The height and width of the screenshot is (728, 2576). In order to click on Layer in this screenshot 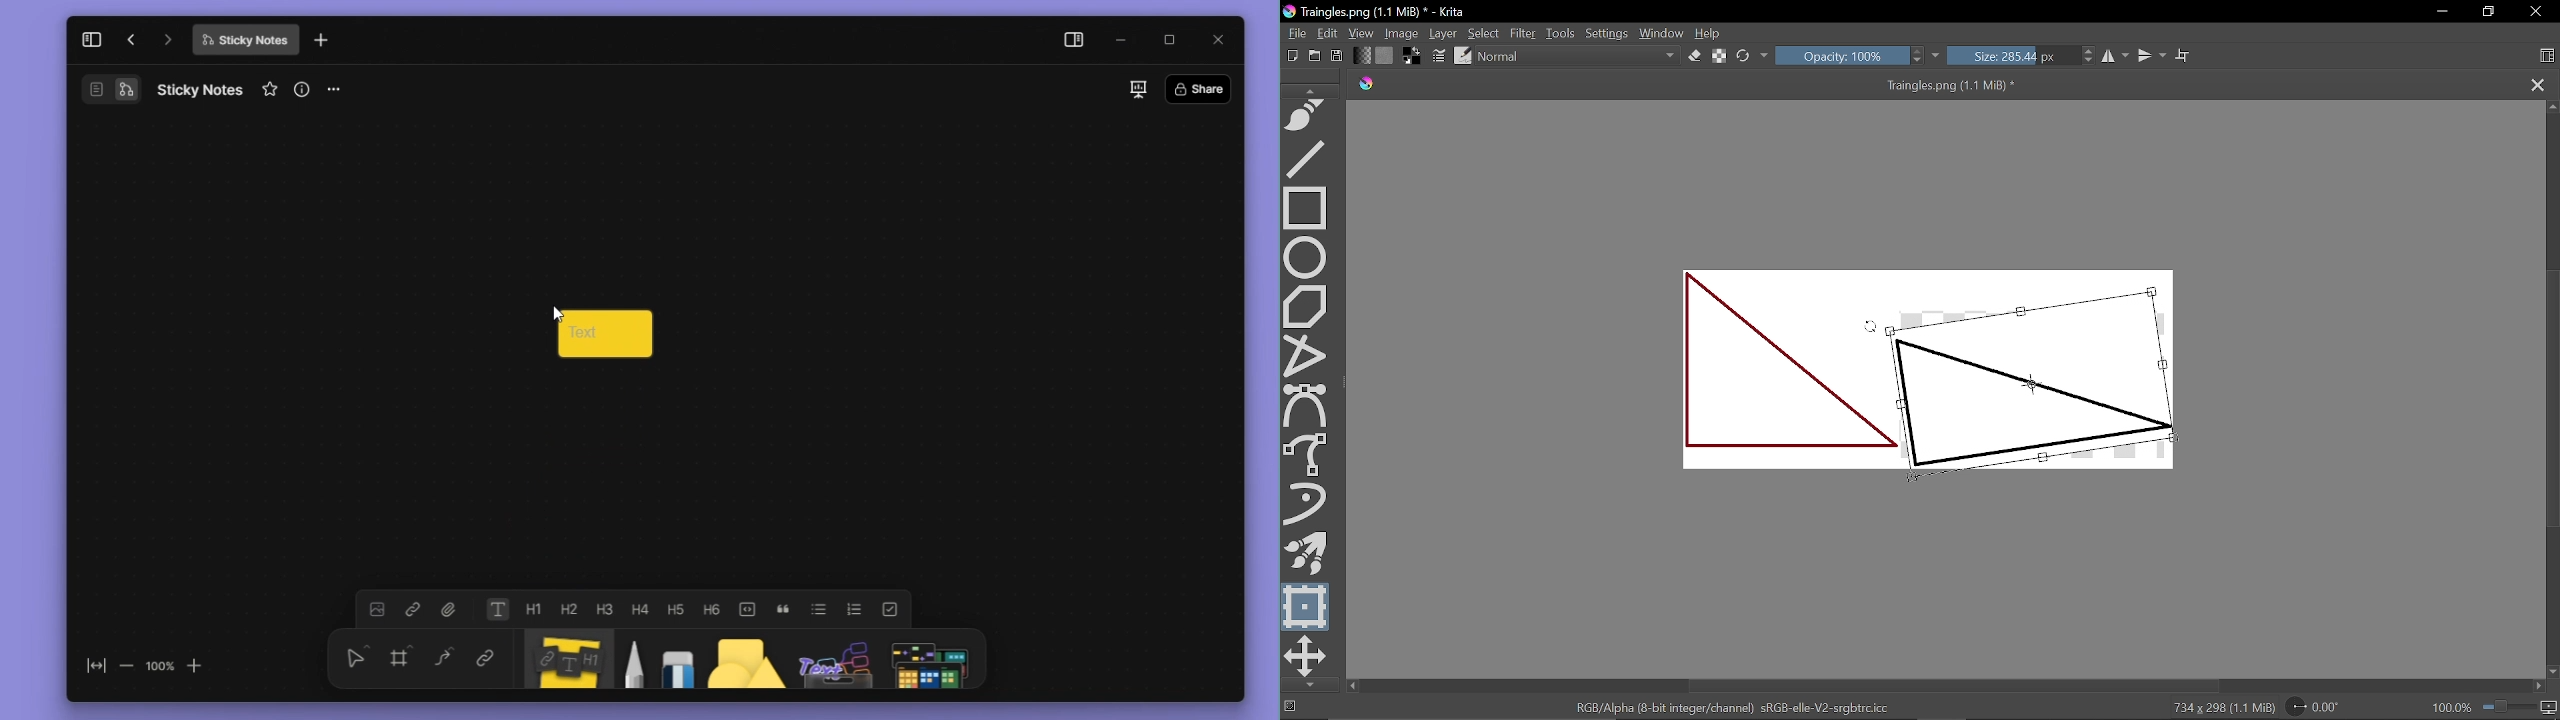, I will do `click(1444, 34)`.